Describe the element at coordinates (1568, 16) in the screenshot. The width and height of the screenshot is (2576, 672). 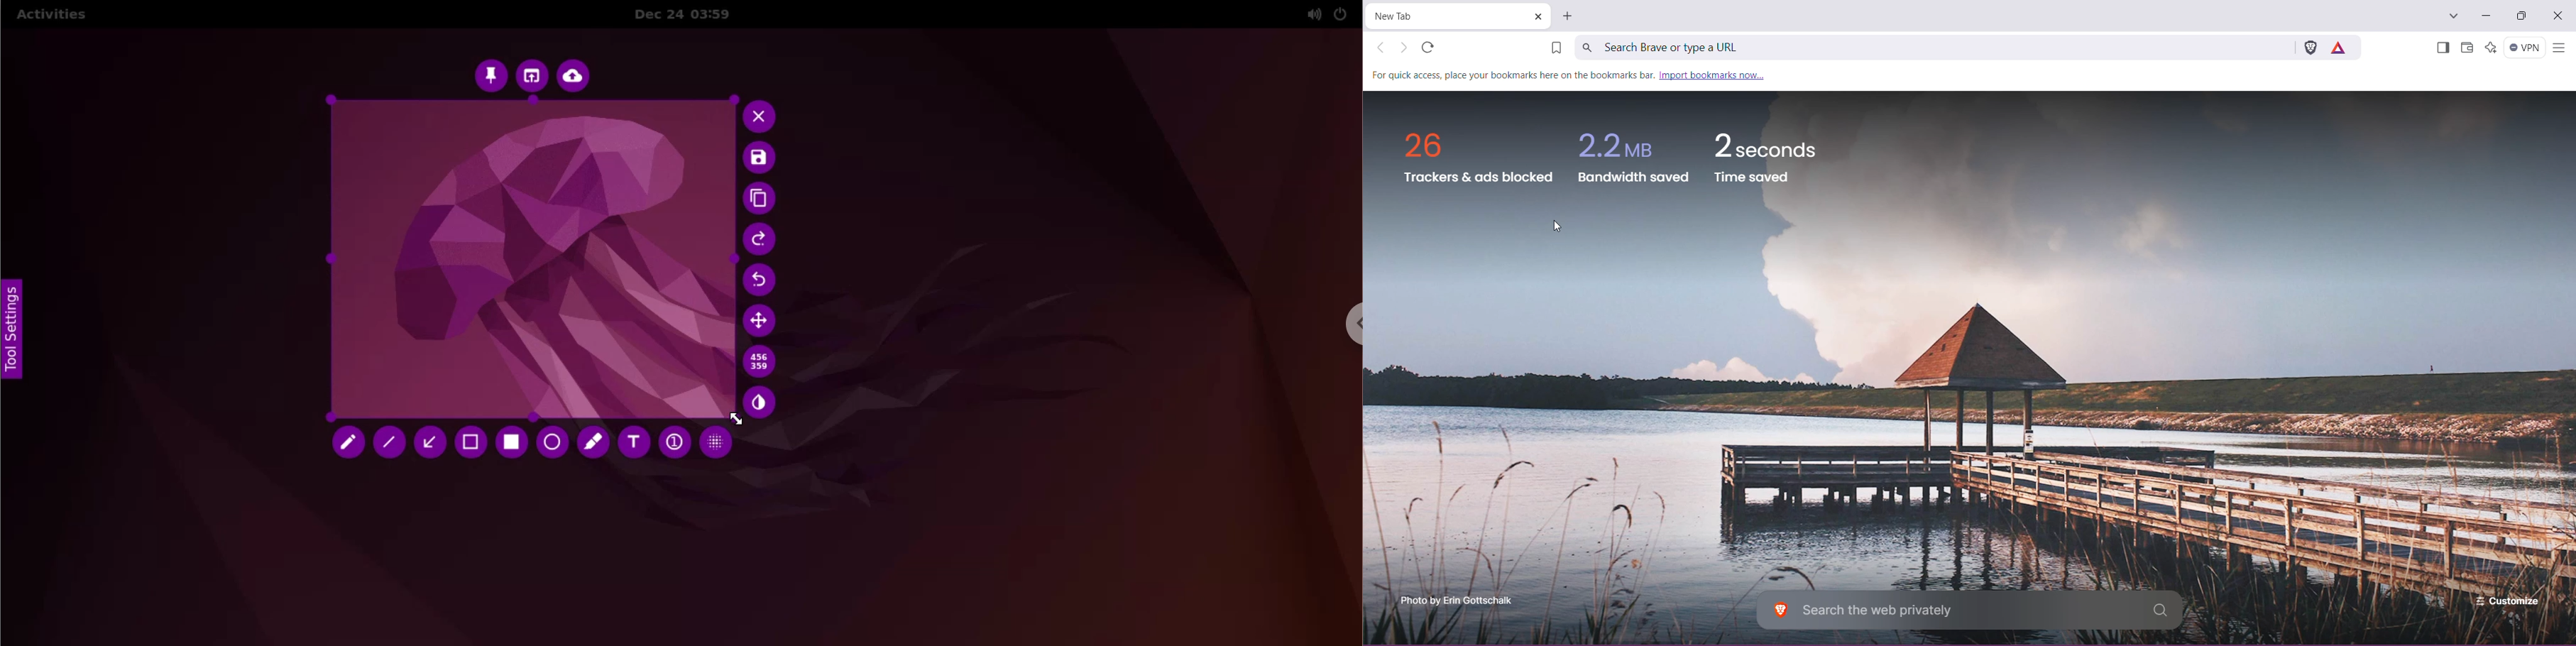
I see `New Tab` at that location.